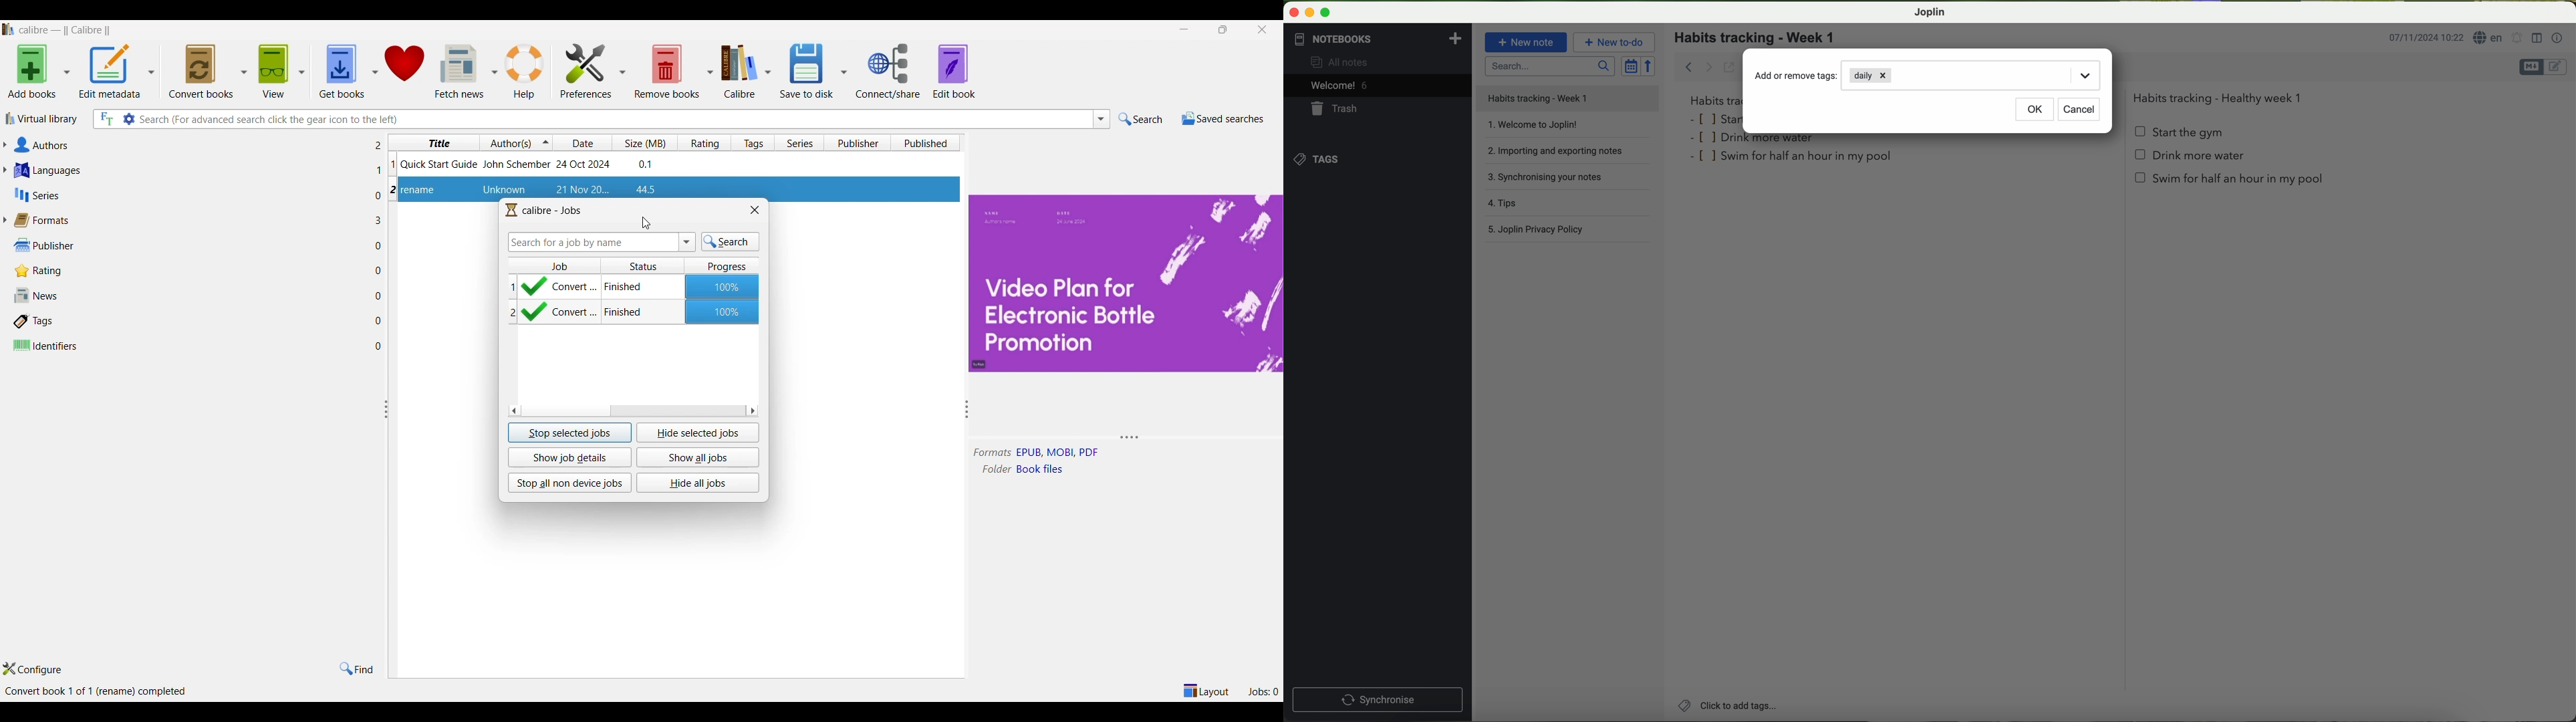 The width and height of the screenshot is (2576, 728). I want to click on News, so click(189, 295).